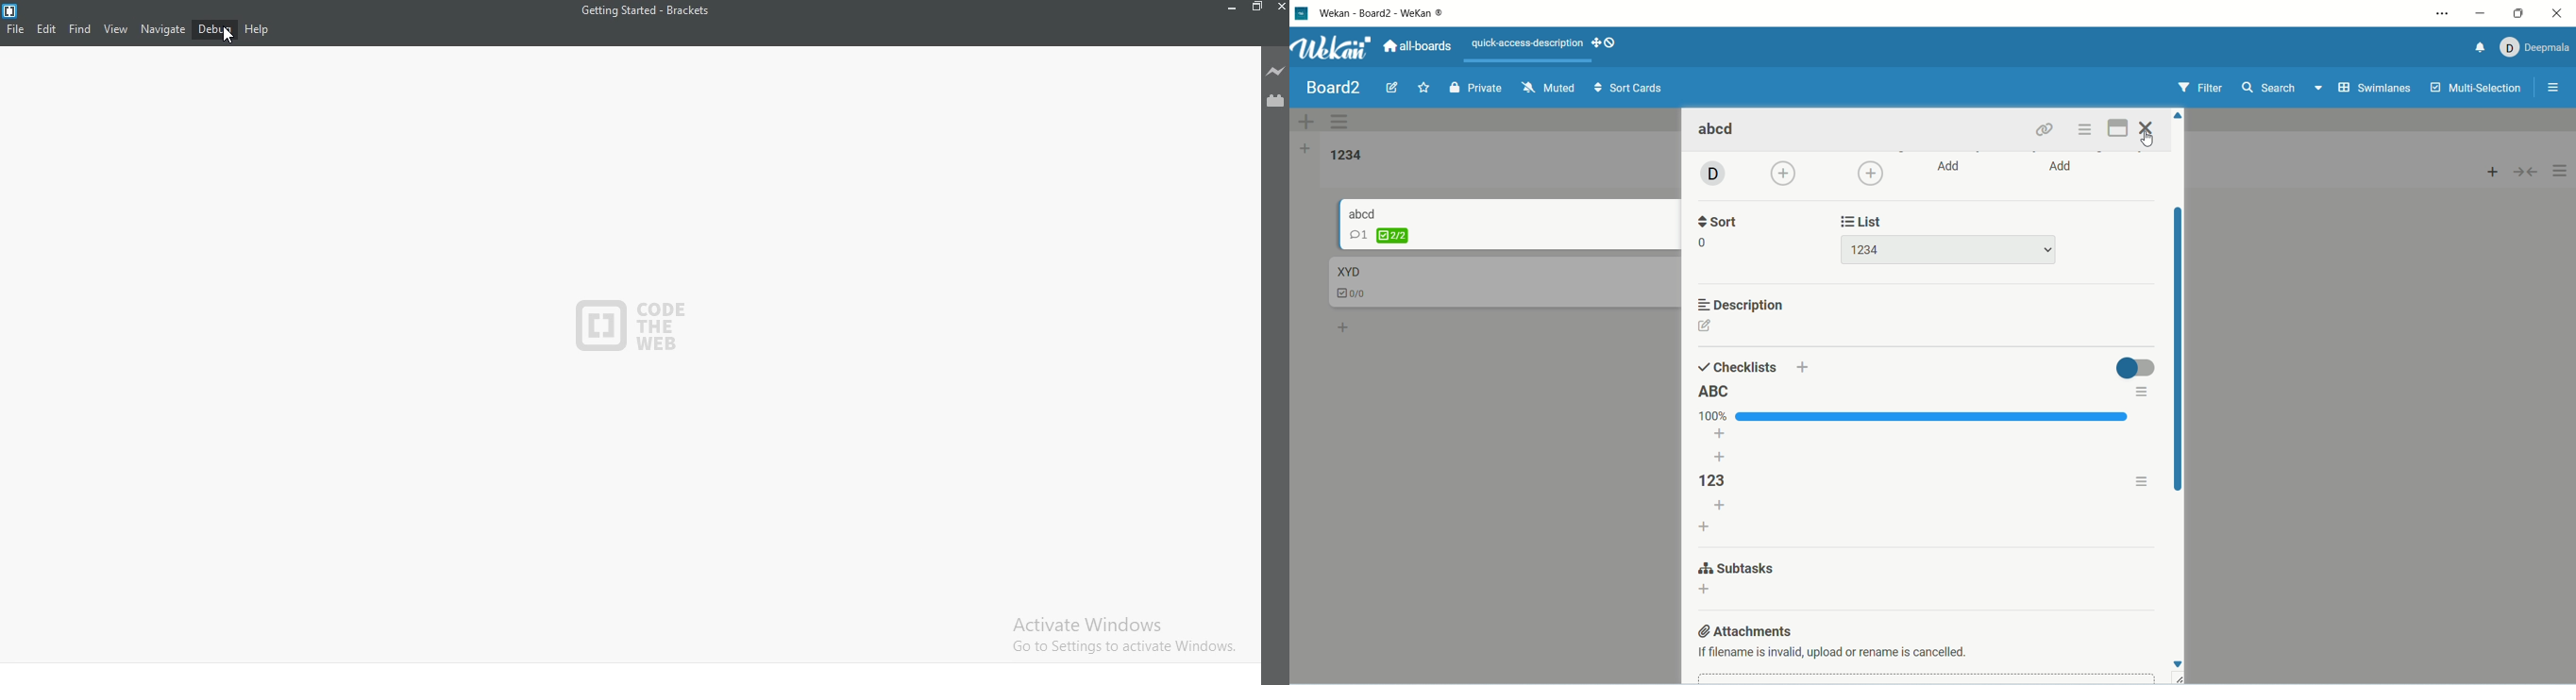 The image size is (2576, 700). Describe the element at coordinates (635, 332) in the screenshot. I see `code the web` at that location.